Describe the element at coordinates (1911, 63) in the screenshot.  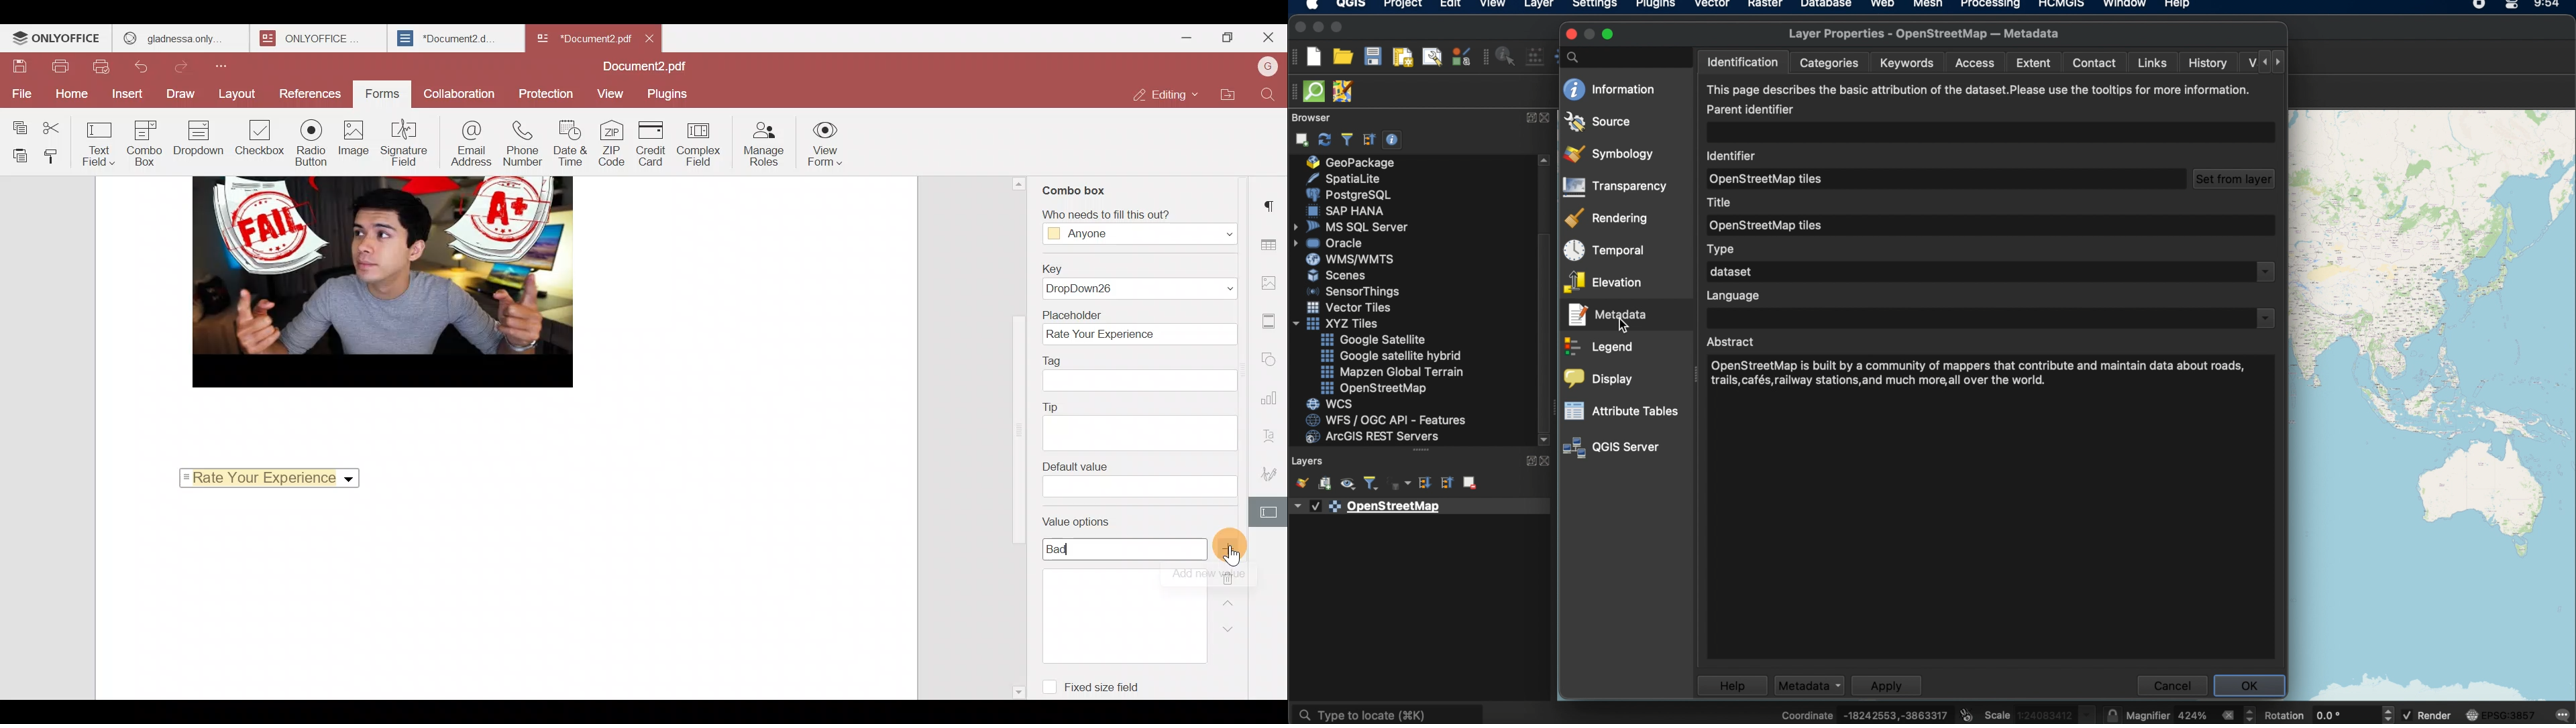
I see `keywords` at that location.